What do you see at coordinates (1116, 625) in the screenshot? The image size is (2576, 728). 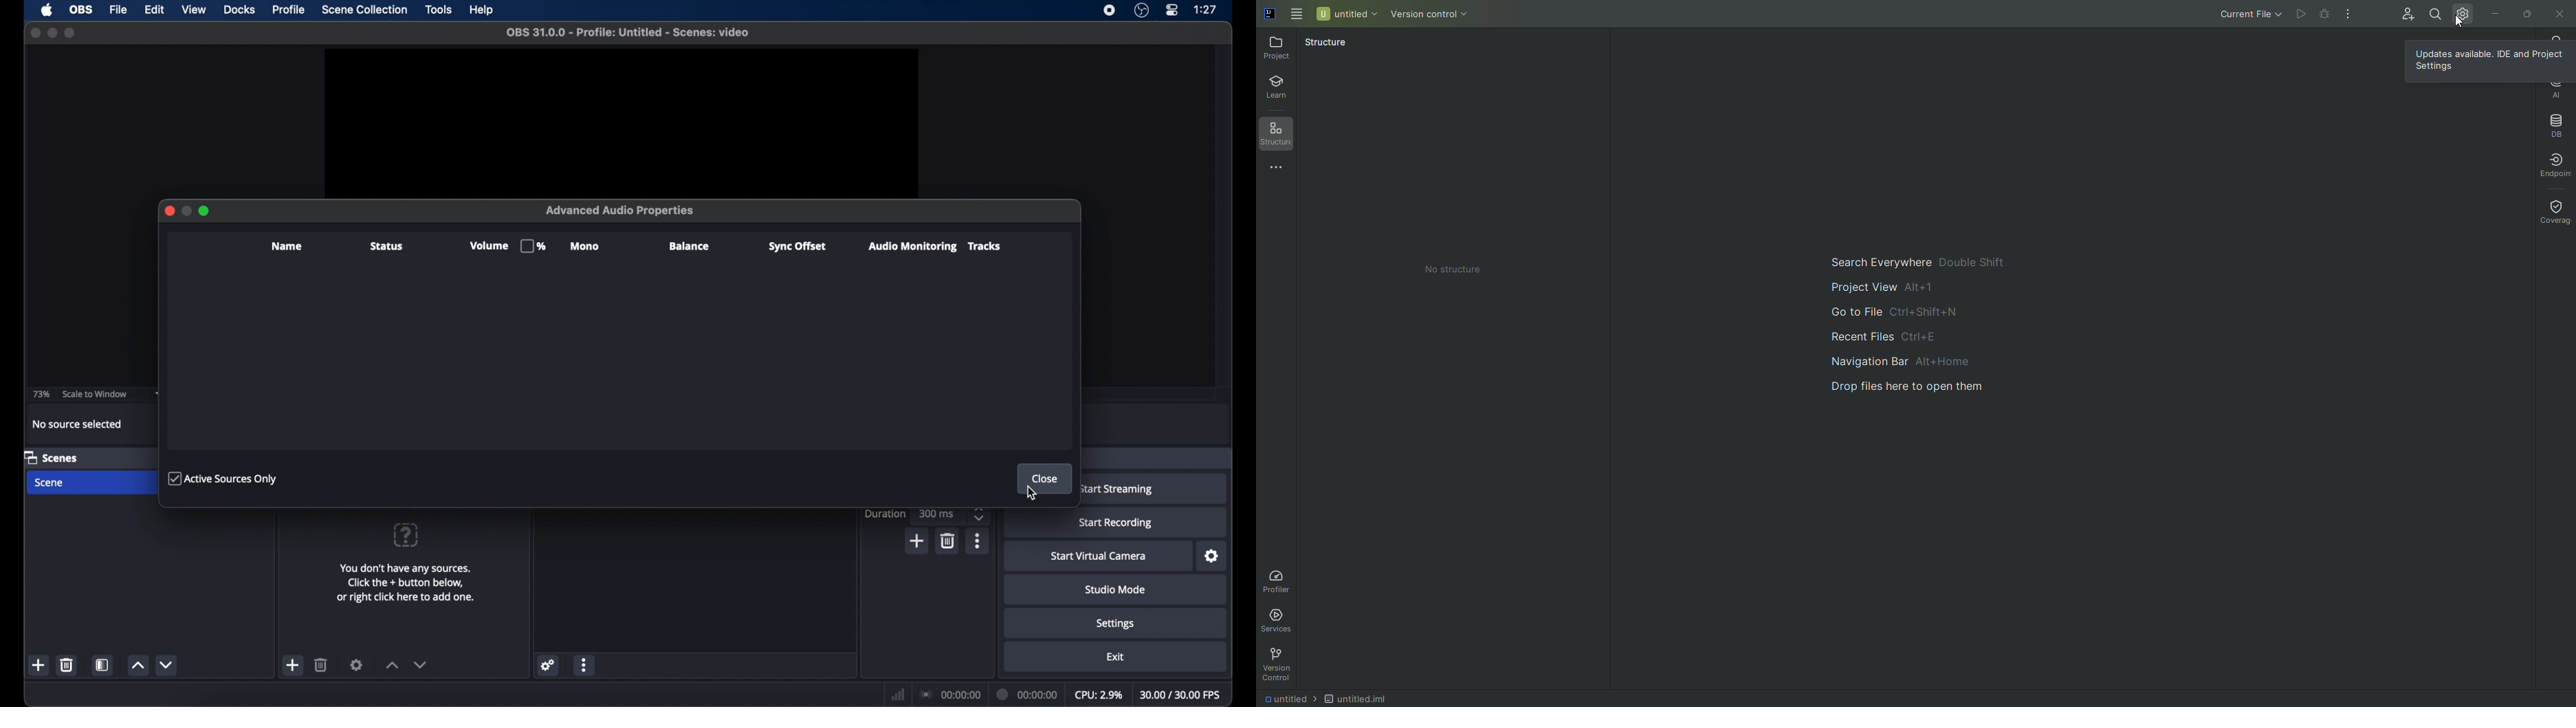 I see `settings` at bounding box center [1116, 625].